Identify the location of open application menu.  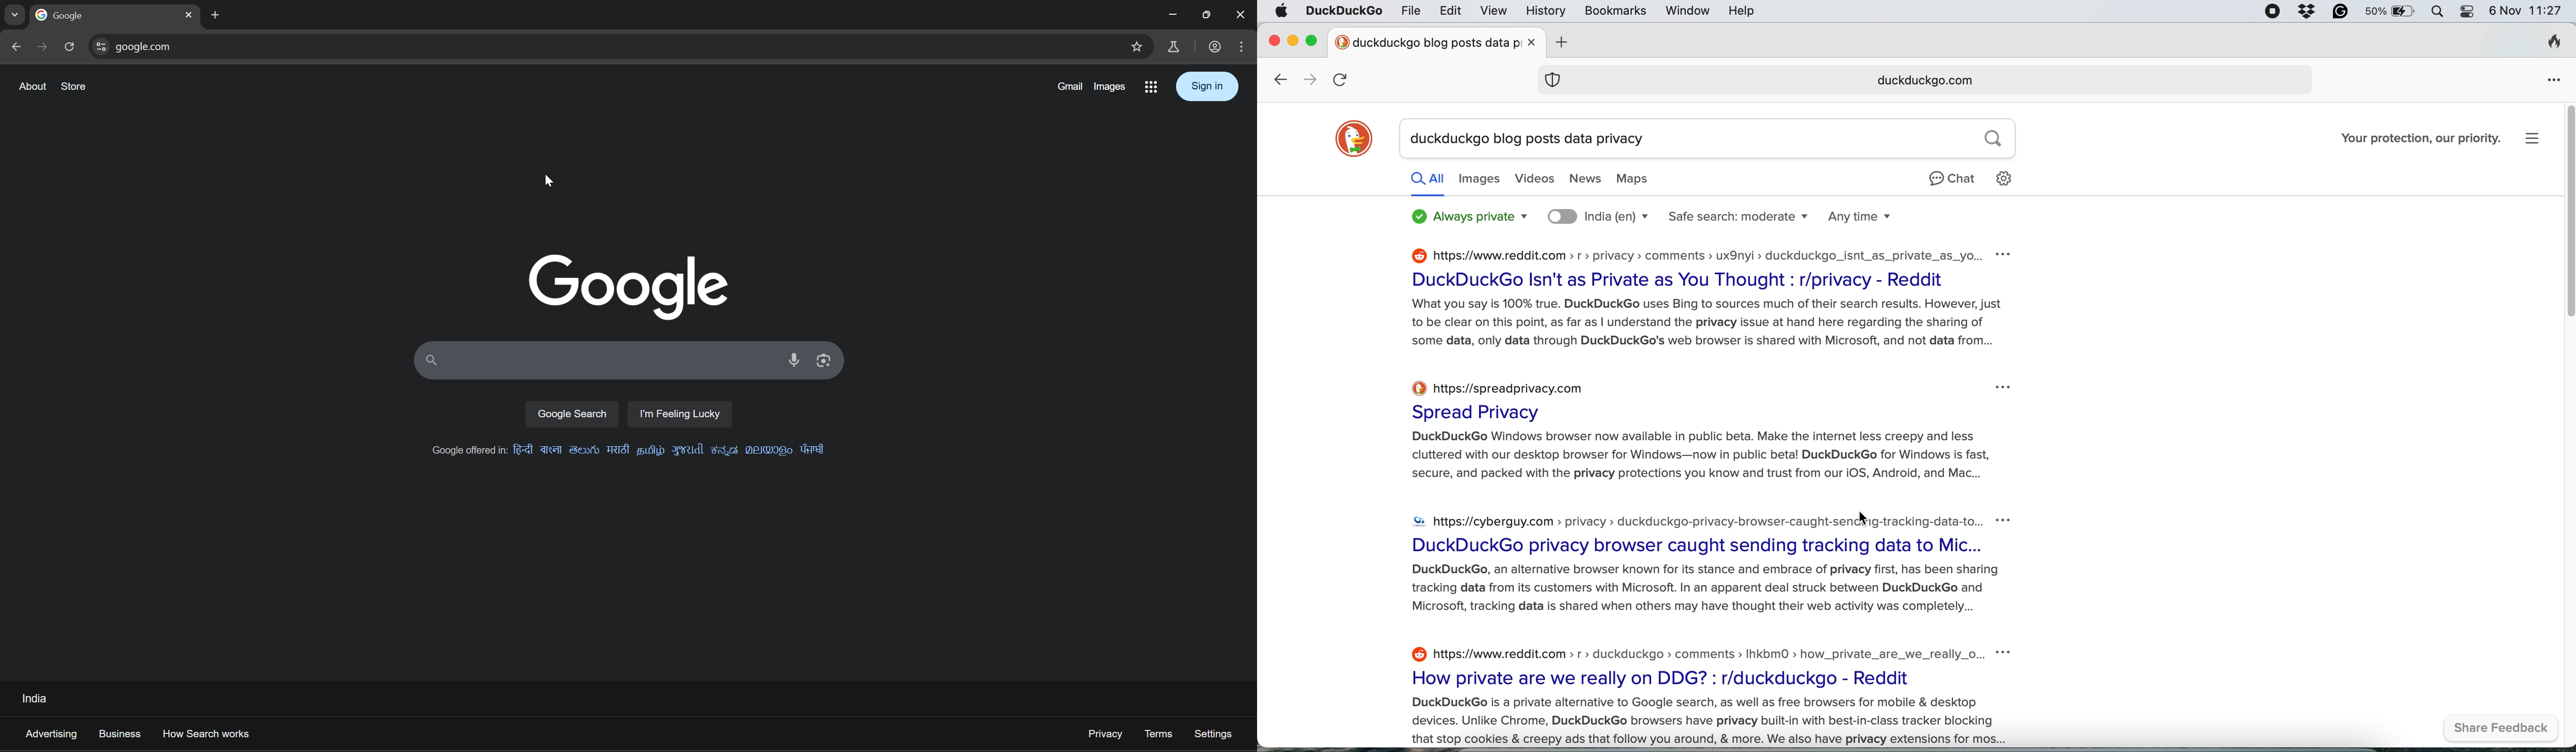
(2554, 79).